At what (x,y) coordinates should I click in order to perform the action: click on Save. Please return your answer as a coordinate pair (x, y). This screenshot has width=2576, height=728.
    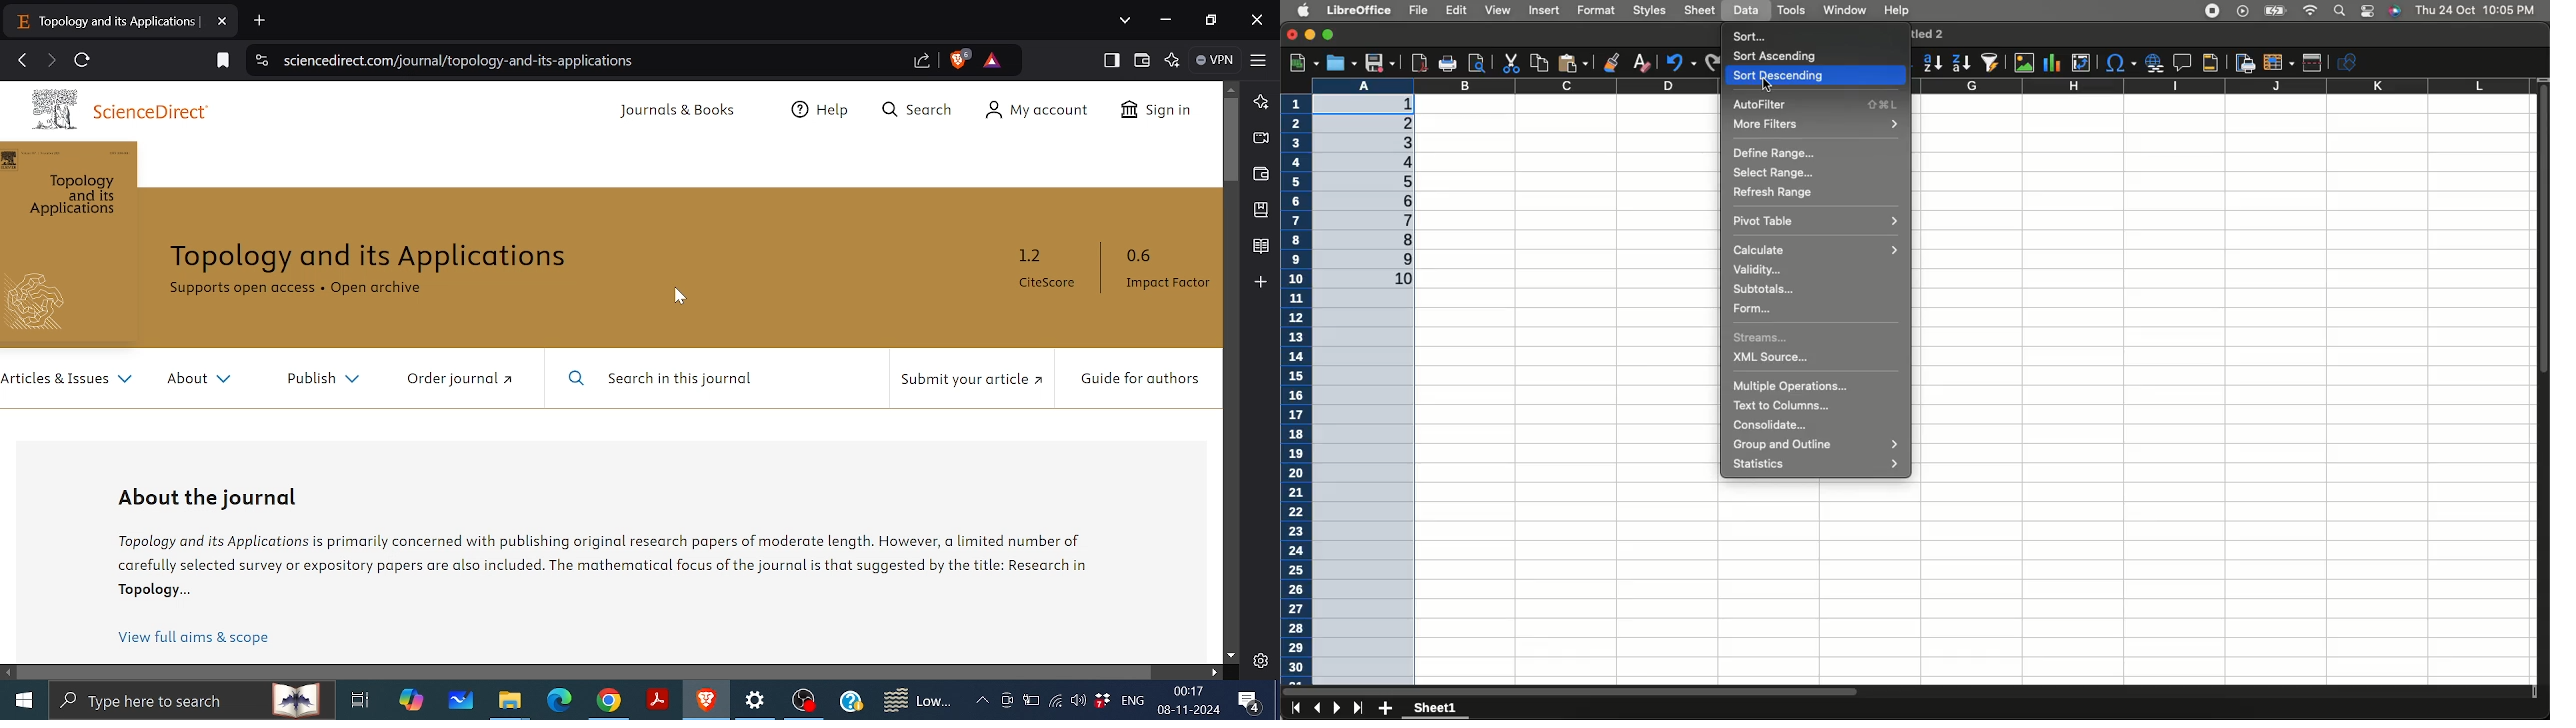
    Looking at the image, I should click on (1380, 63).